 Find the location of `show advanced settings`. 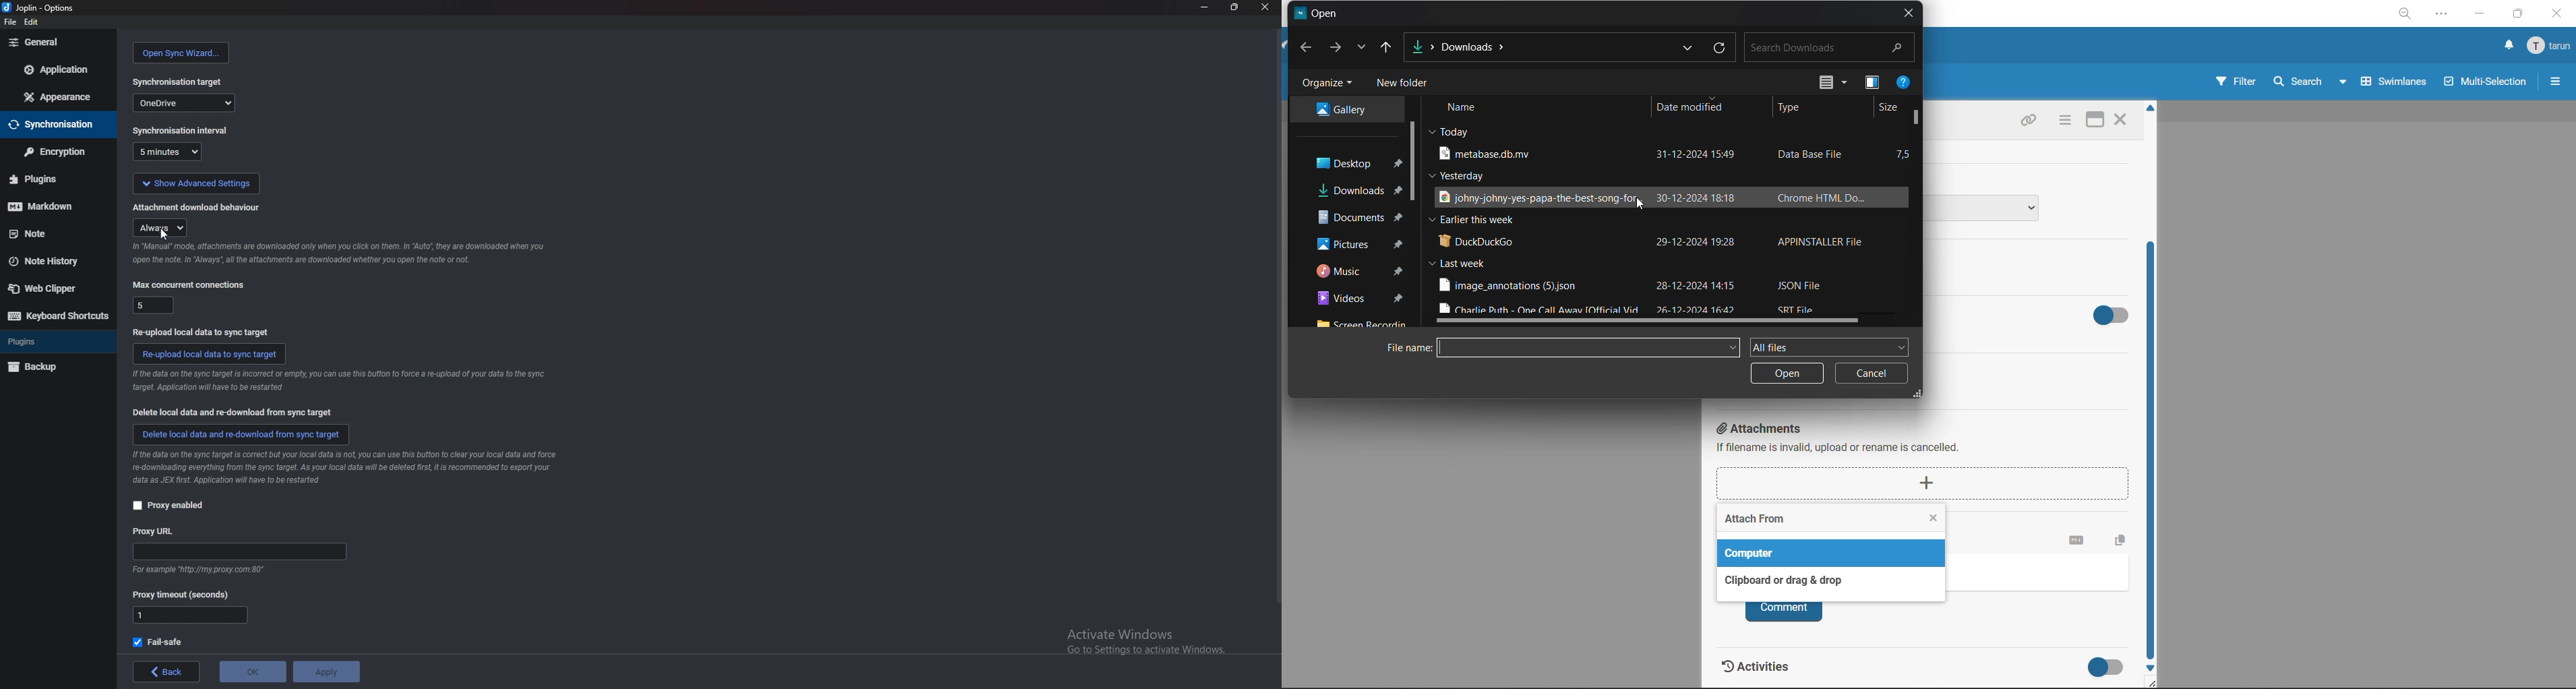

show advanced settings is located at coordinates (196, 184).